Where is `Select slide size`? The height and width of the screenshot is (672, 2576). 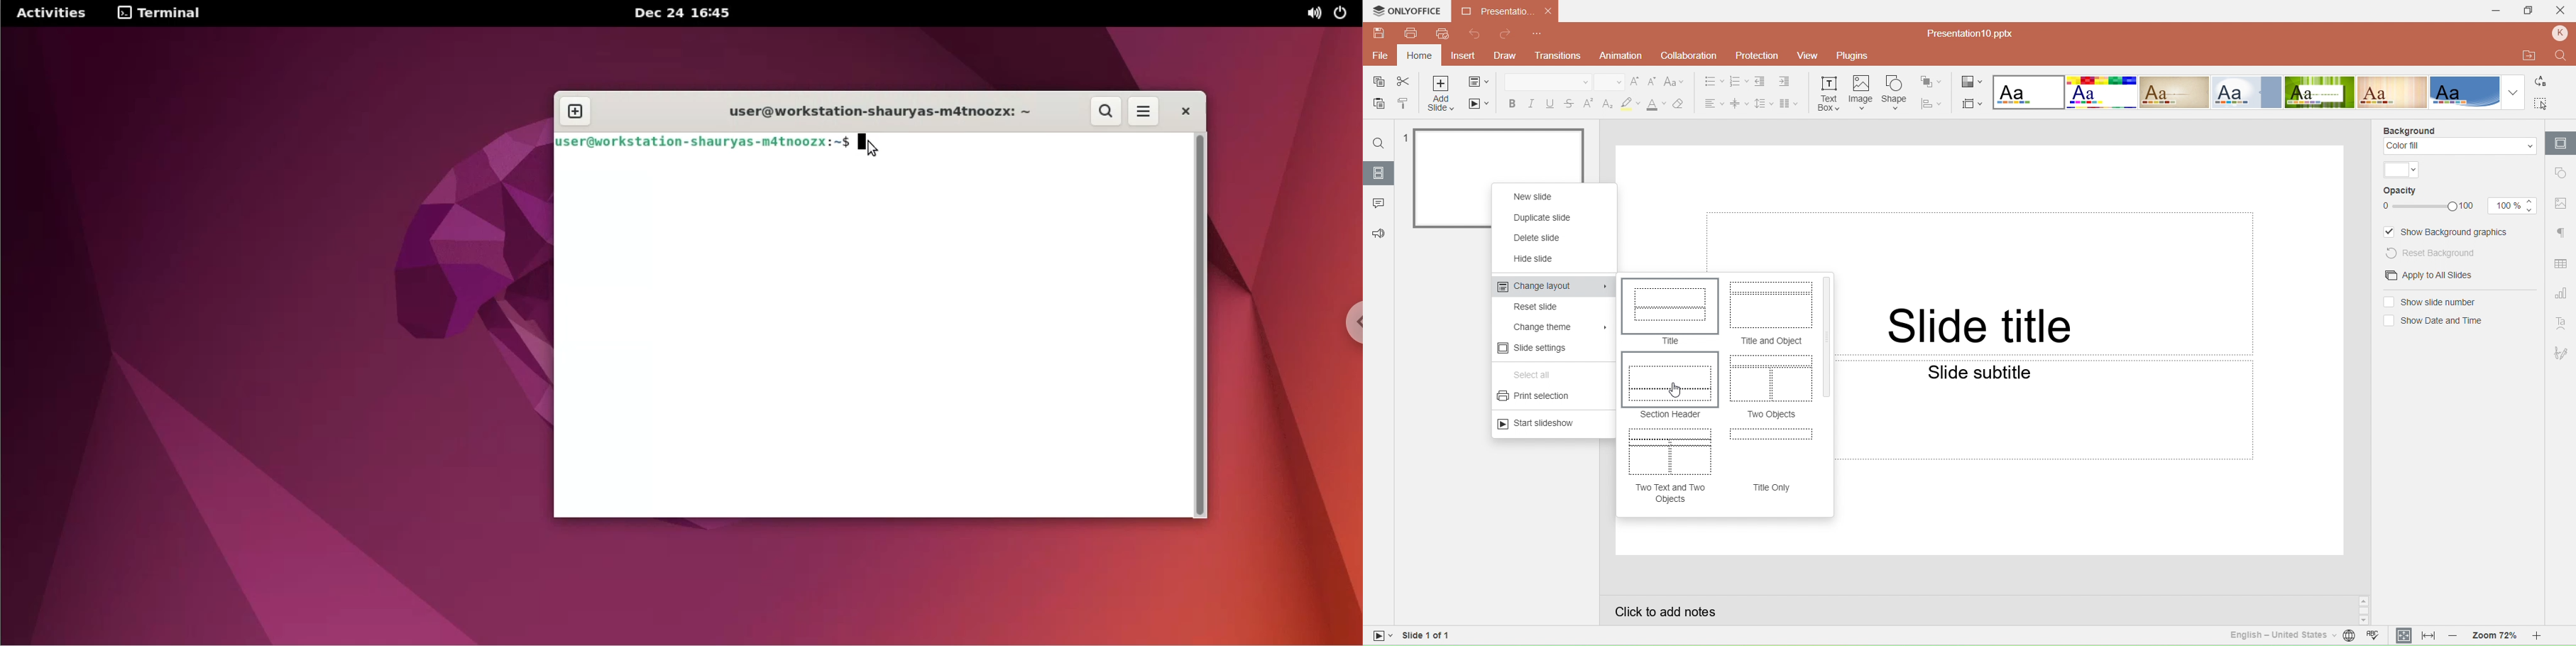
Select slide size is located at coordinates (1972, 101).